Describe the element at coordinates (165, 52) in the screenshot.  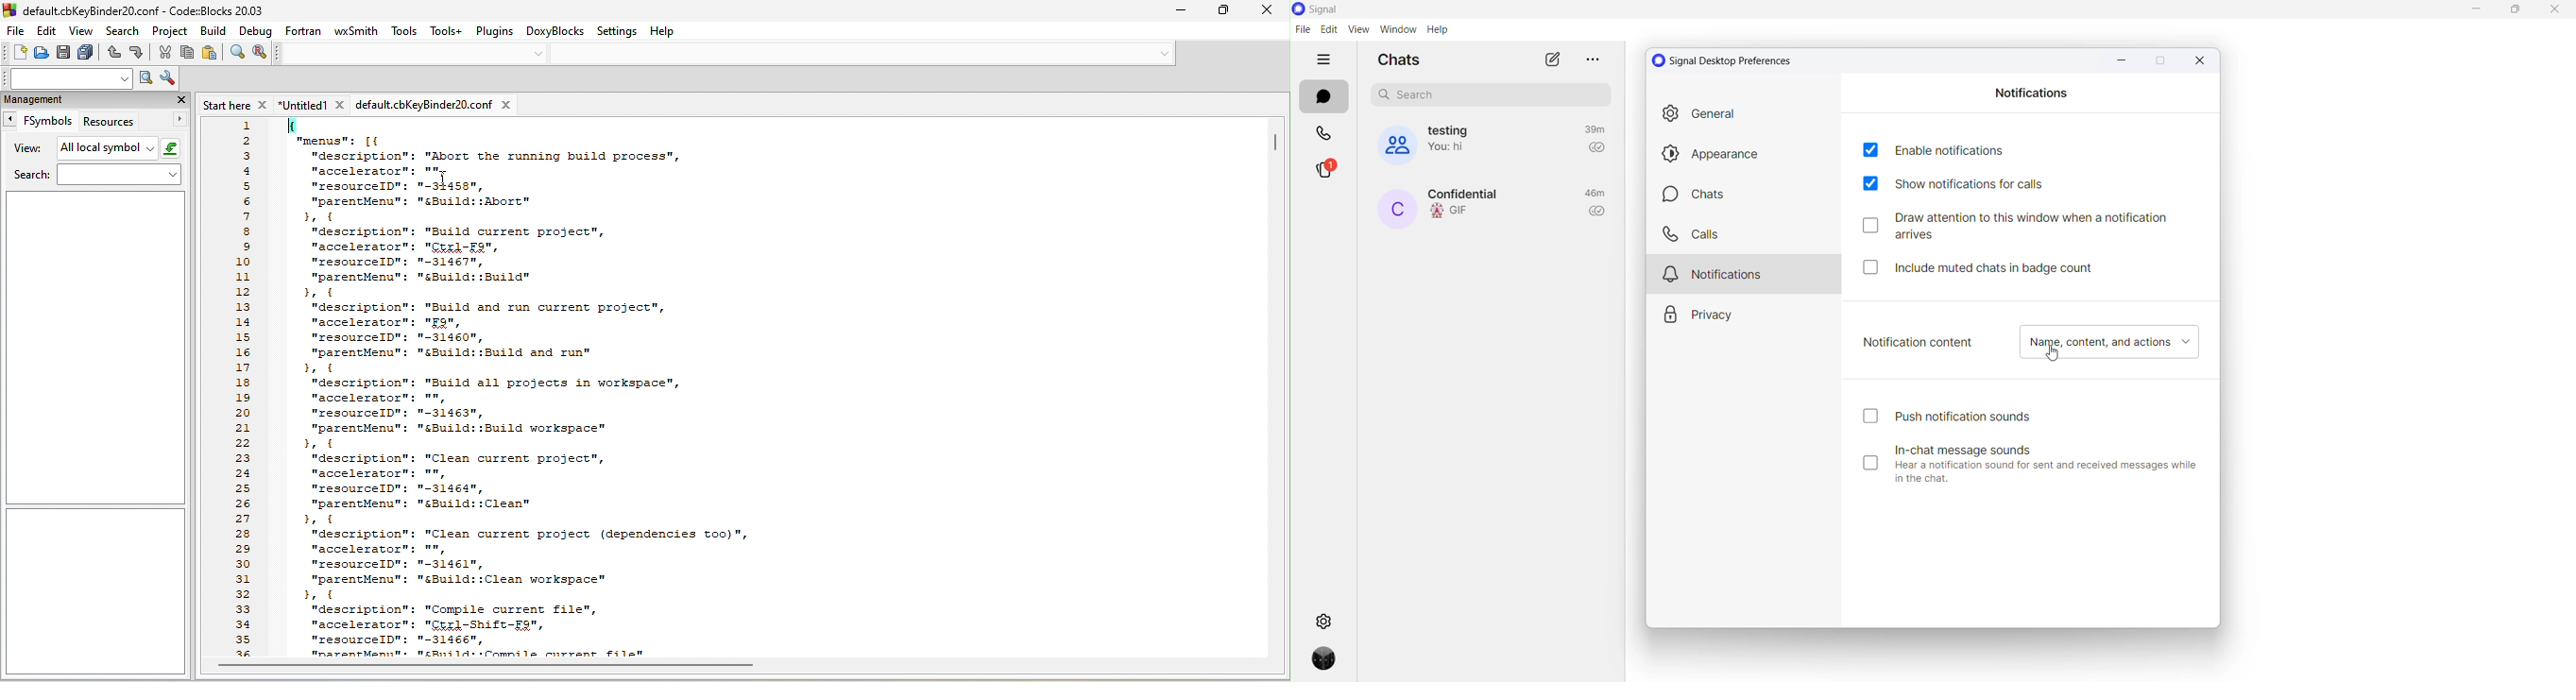
I see `cut` at that location.